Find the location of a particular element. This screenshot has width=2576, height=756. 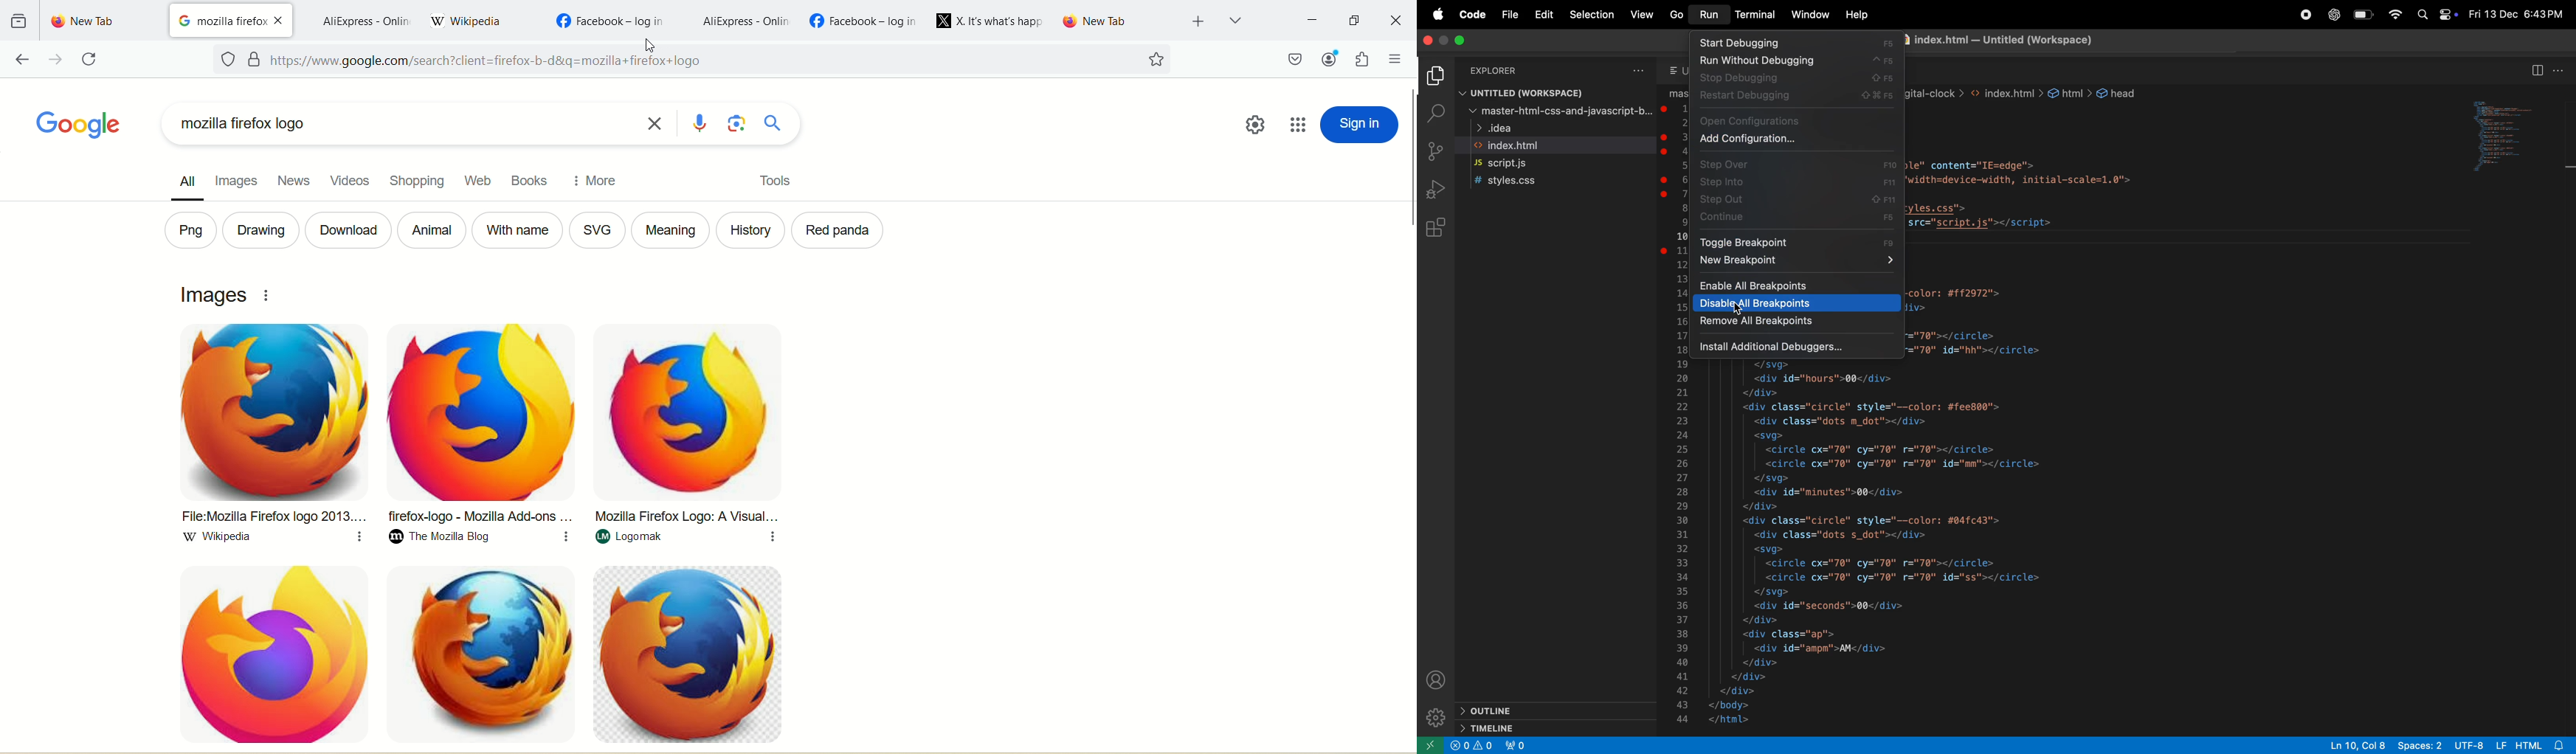

Image is located at coordinates (488, 412).